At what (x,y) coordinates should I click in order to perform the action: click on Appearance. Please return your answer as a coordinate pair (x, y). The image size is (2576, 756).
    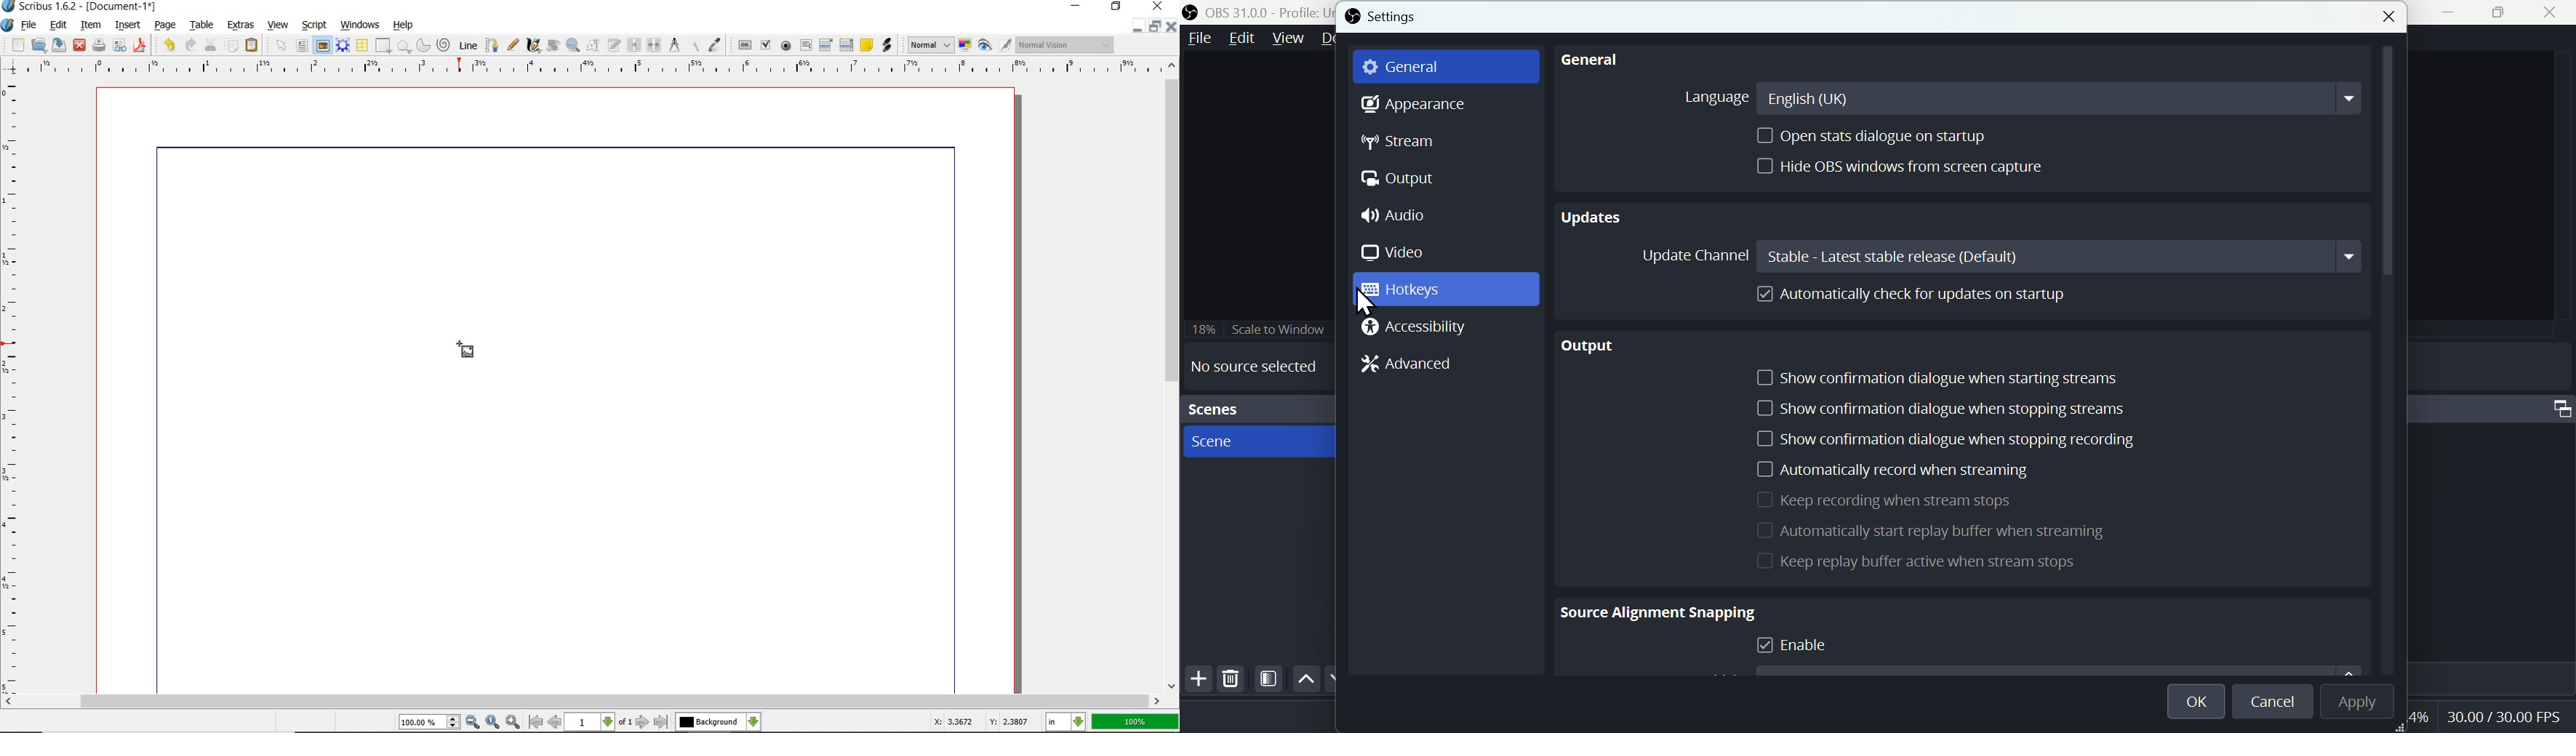
    Looking at the image, I should click on (1413, 108).